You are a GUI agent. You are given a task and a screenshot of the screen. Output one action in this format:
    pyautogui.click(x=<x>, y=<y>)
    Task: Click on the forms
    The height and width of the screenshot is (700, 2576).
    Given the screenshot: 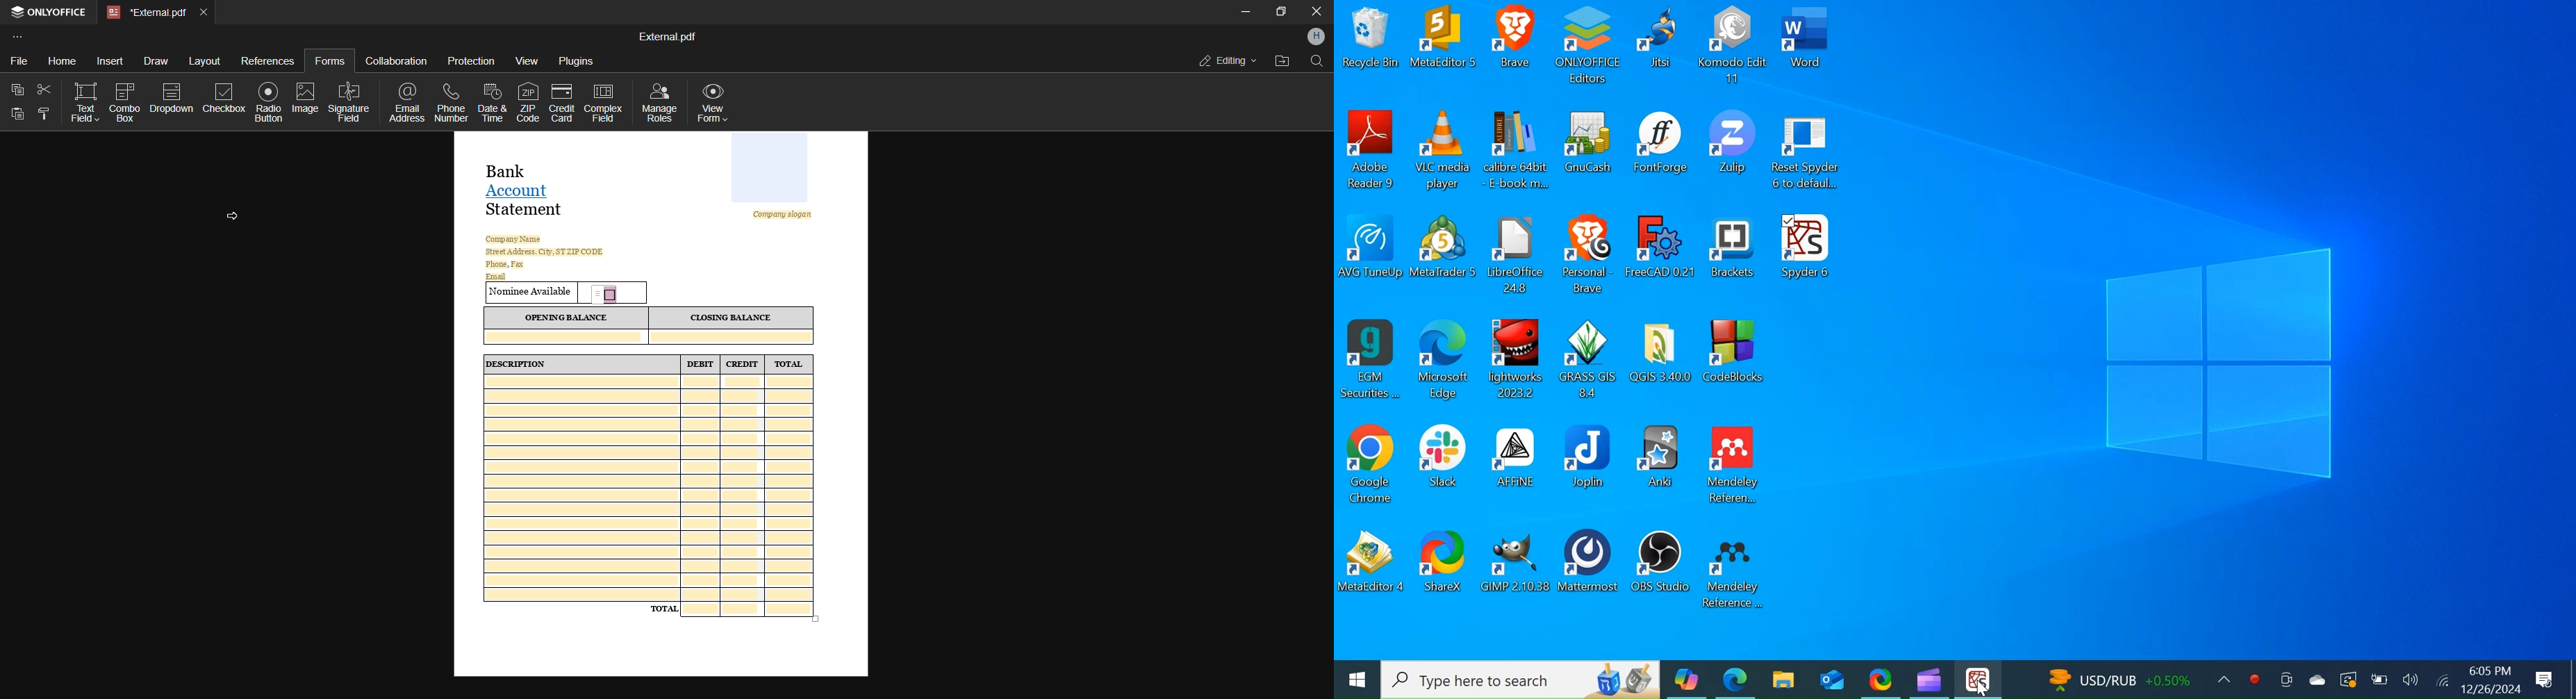 What is the action you would take?
    pyautogui.click(x=329, y=60)
    